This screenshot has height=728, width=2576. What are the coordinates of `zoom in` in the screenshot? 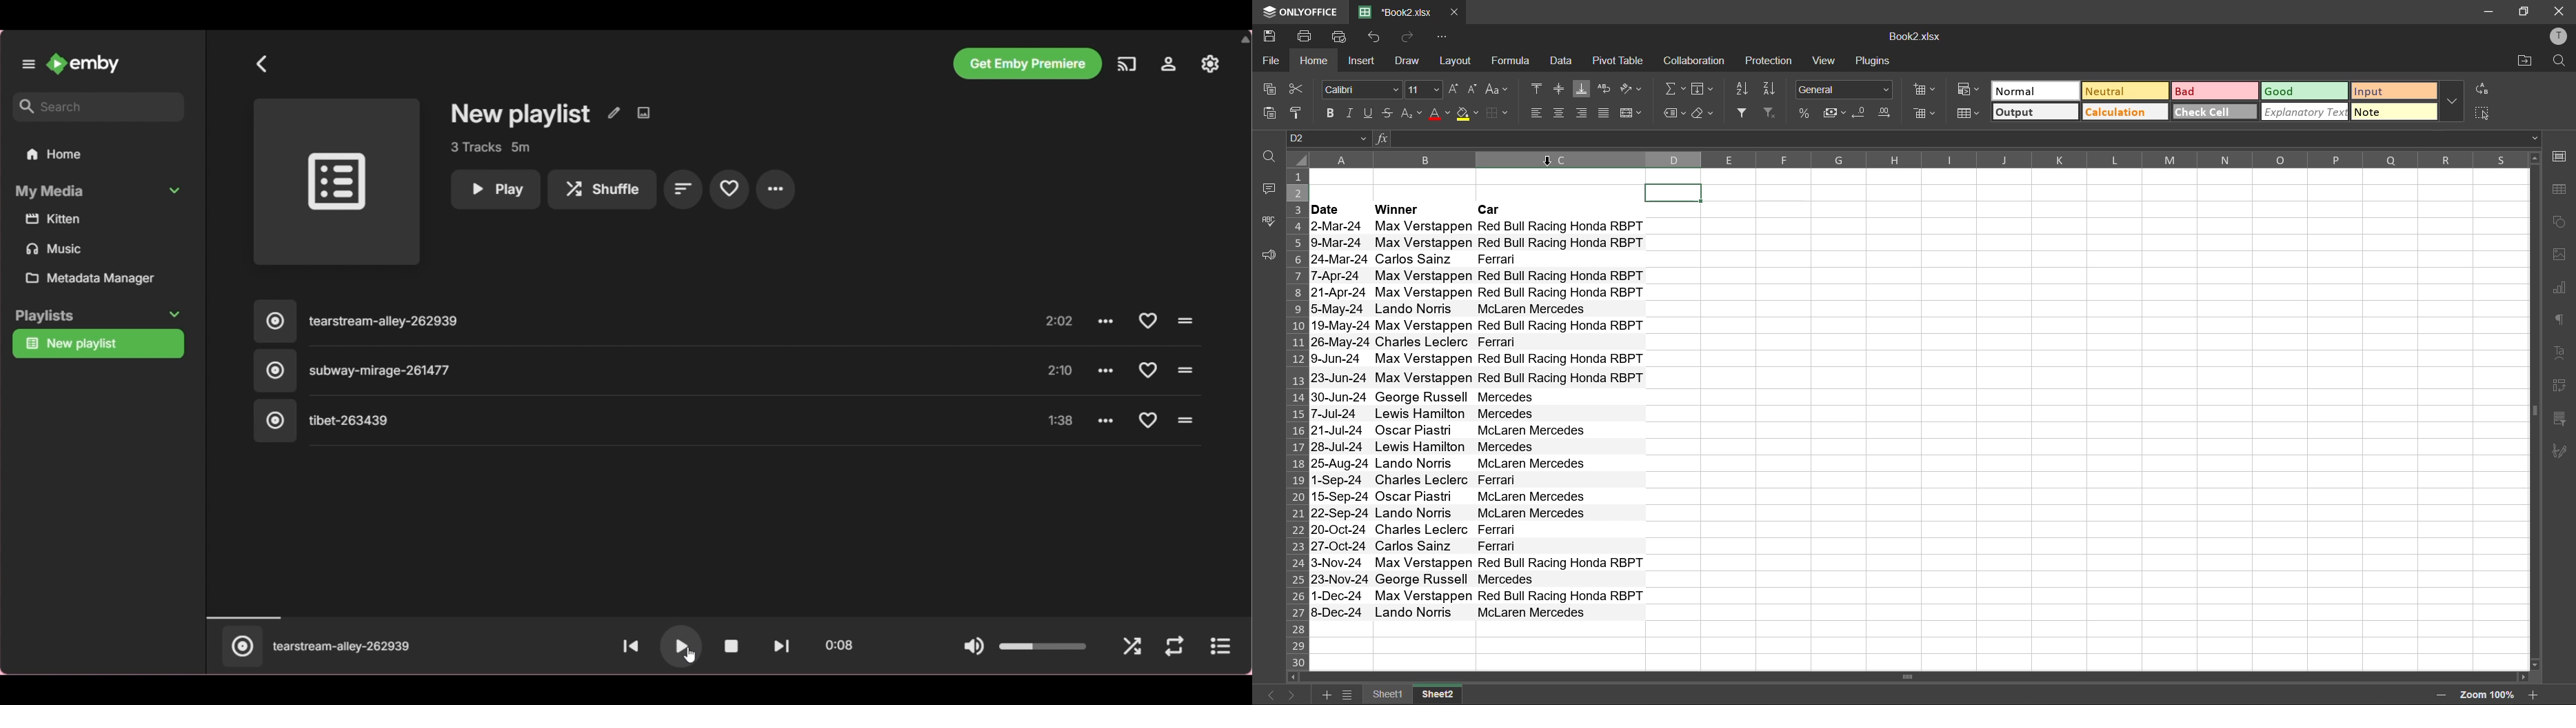 It's located at (2536, 693).